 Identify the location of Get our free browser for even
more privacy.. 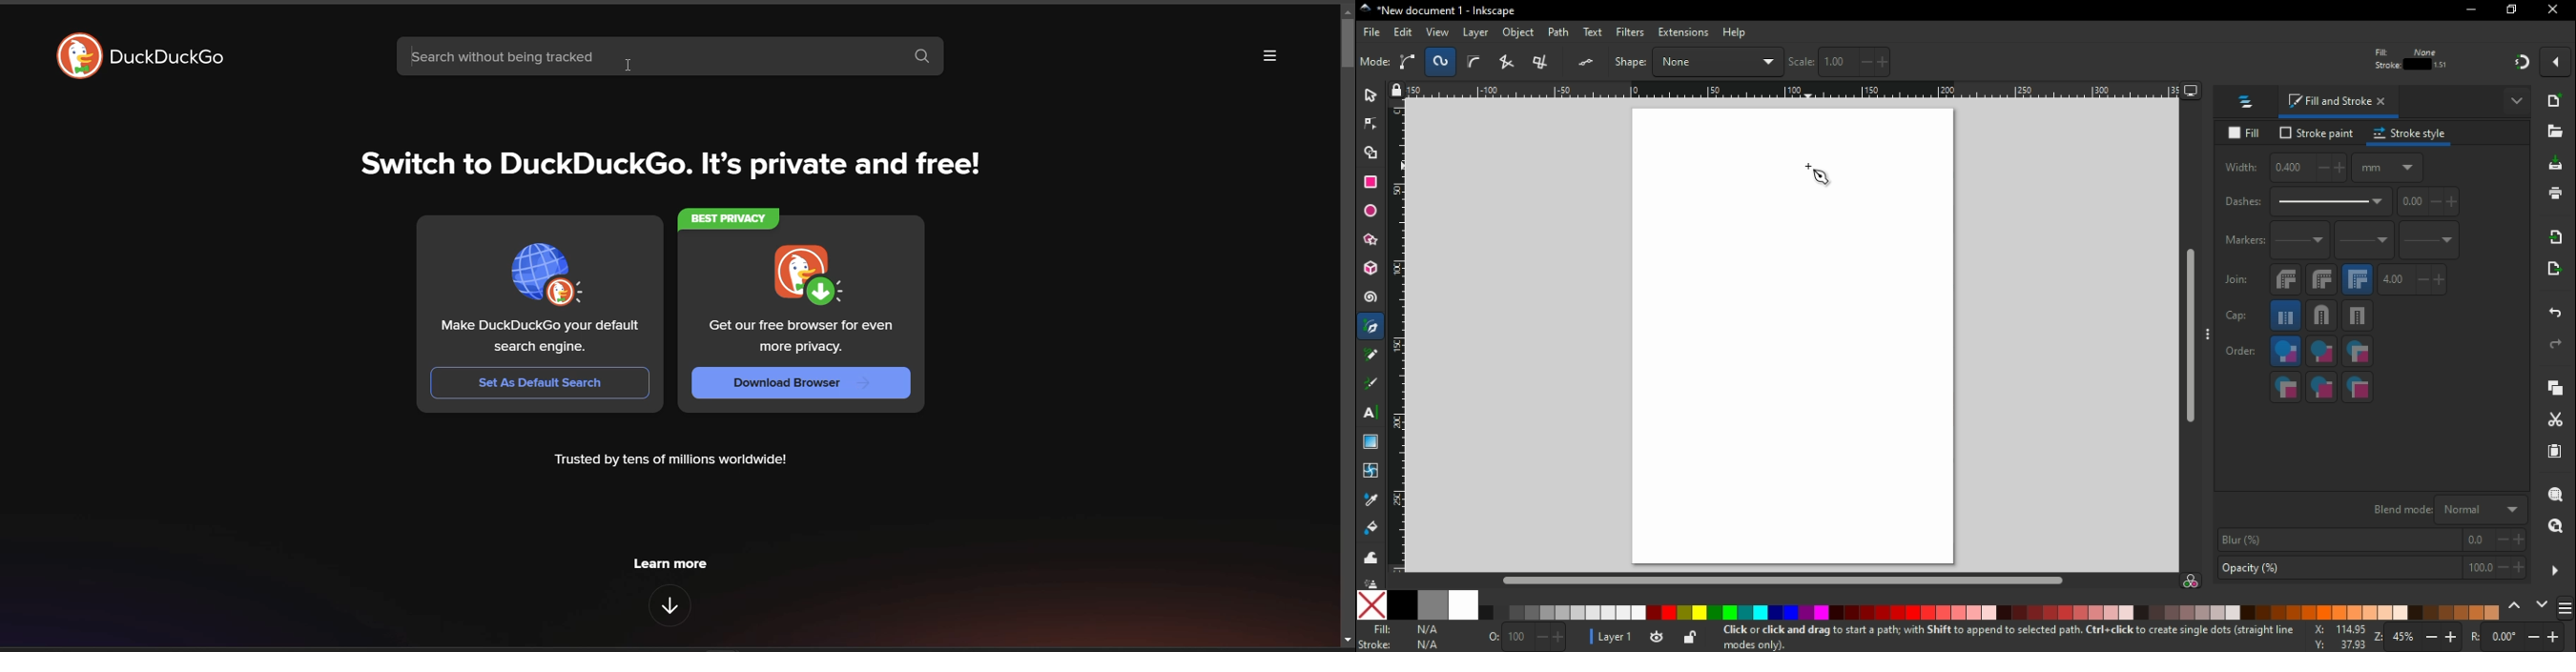
(803, 338).